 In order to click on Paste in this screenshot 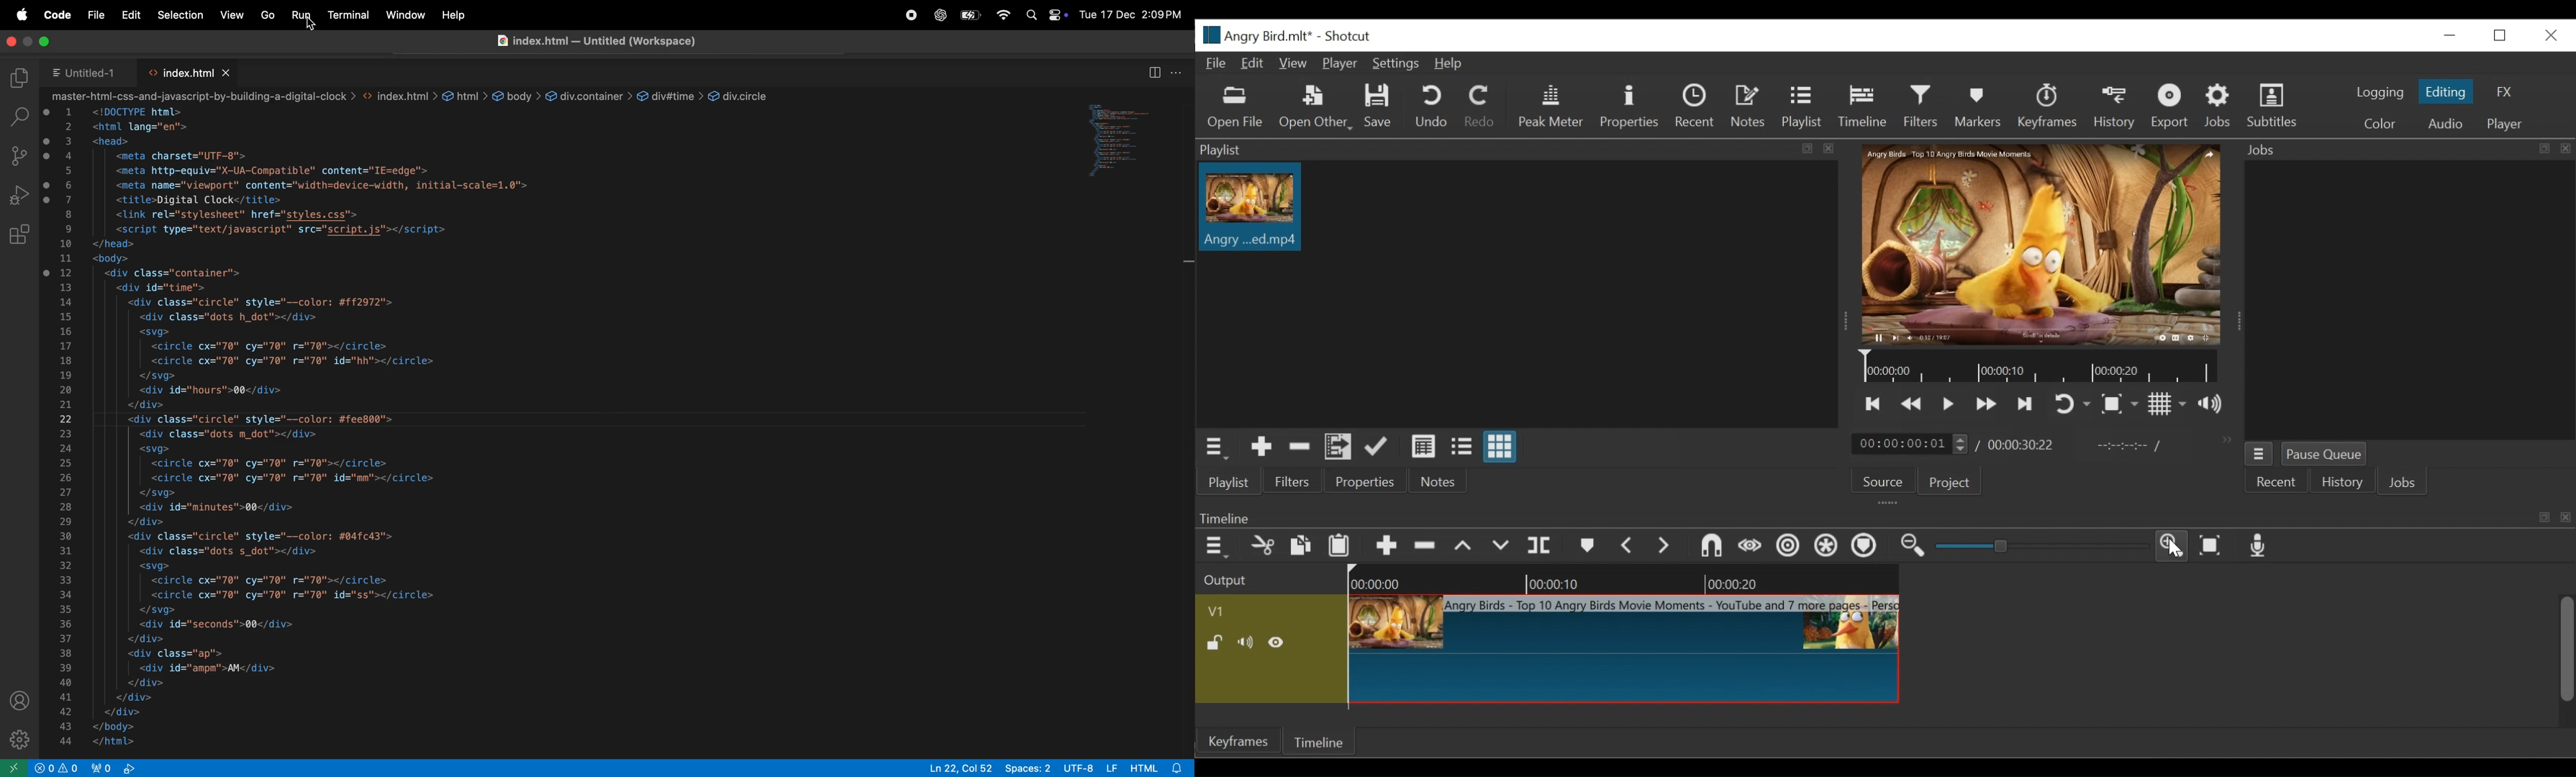, I will do `click(1338, 546)`.